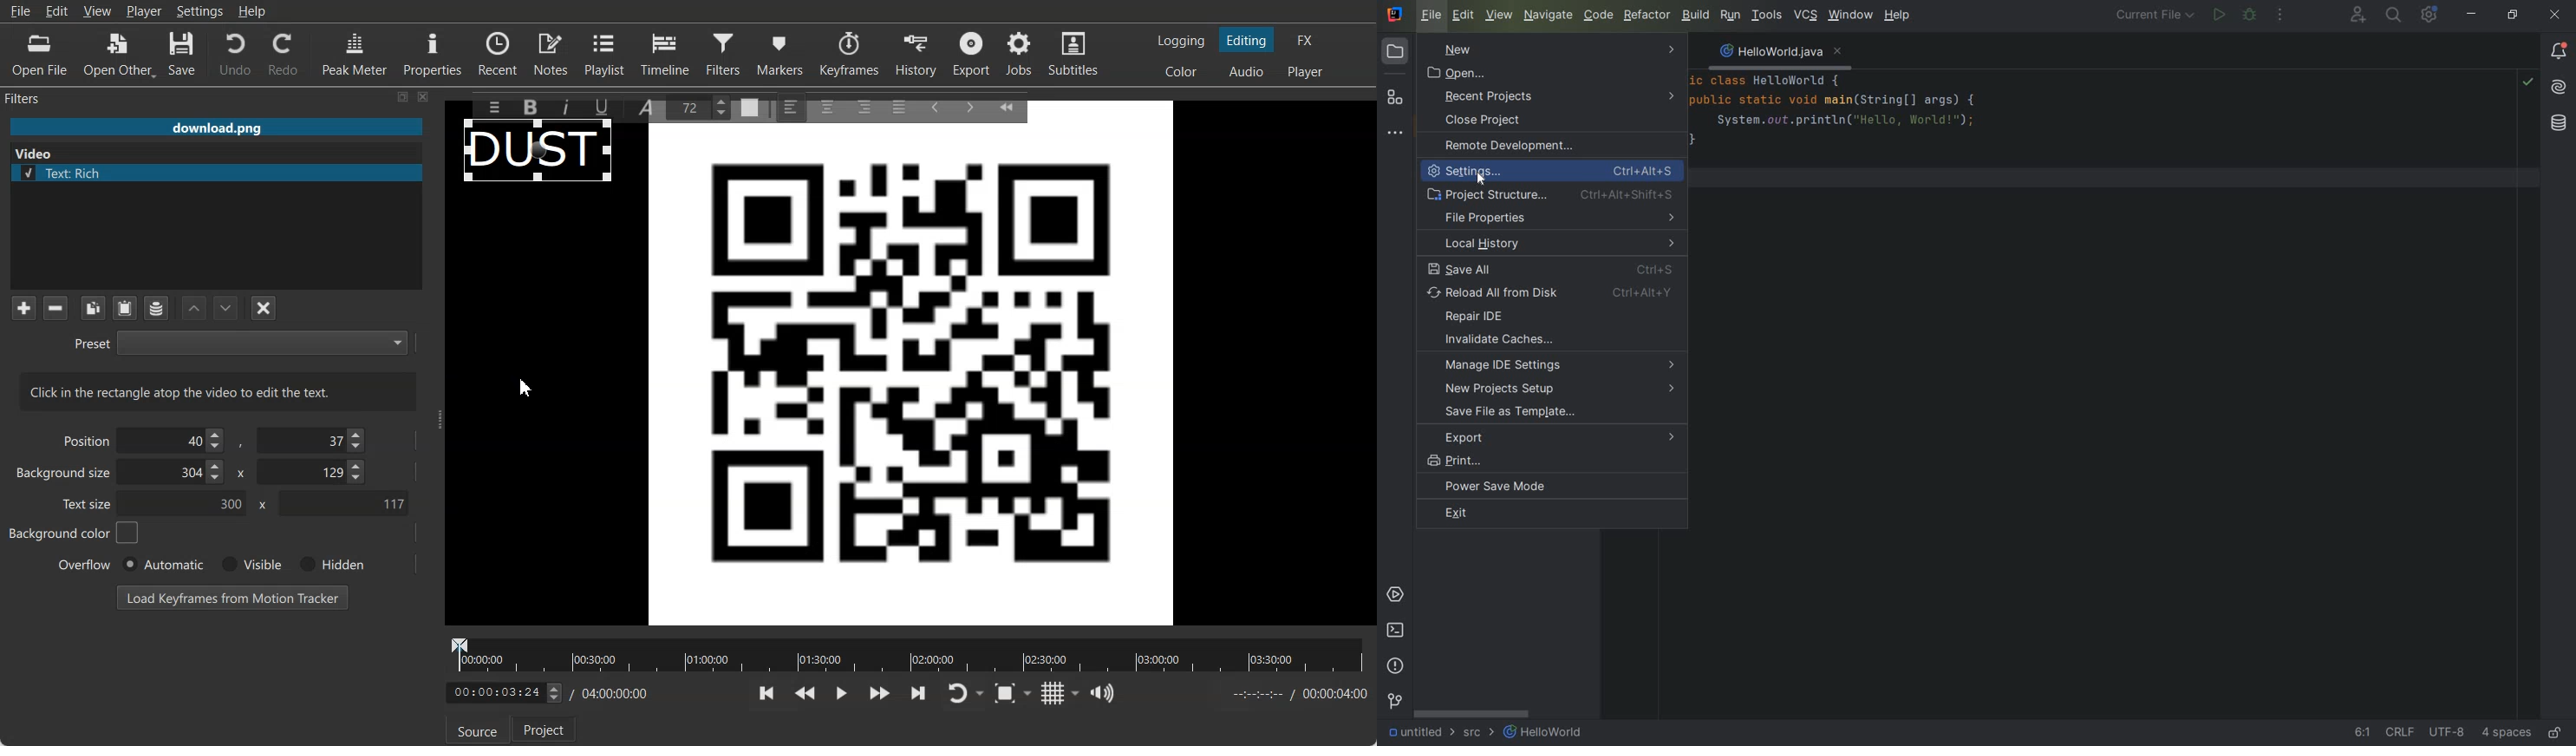  What do you see at coordinates (1695, 15) in the screenshot?
I see `BUILD` at bounding box center [1695, 15].